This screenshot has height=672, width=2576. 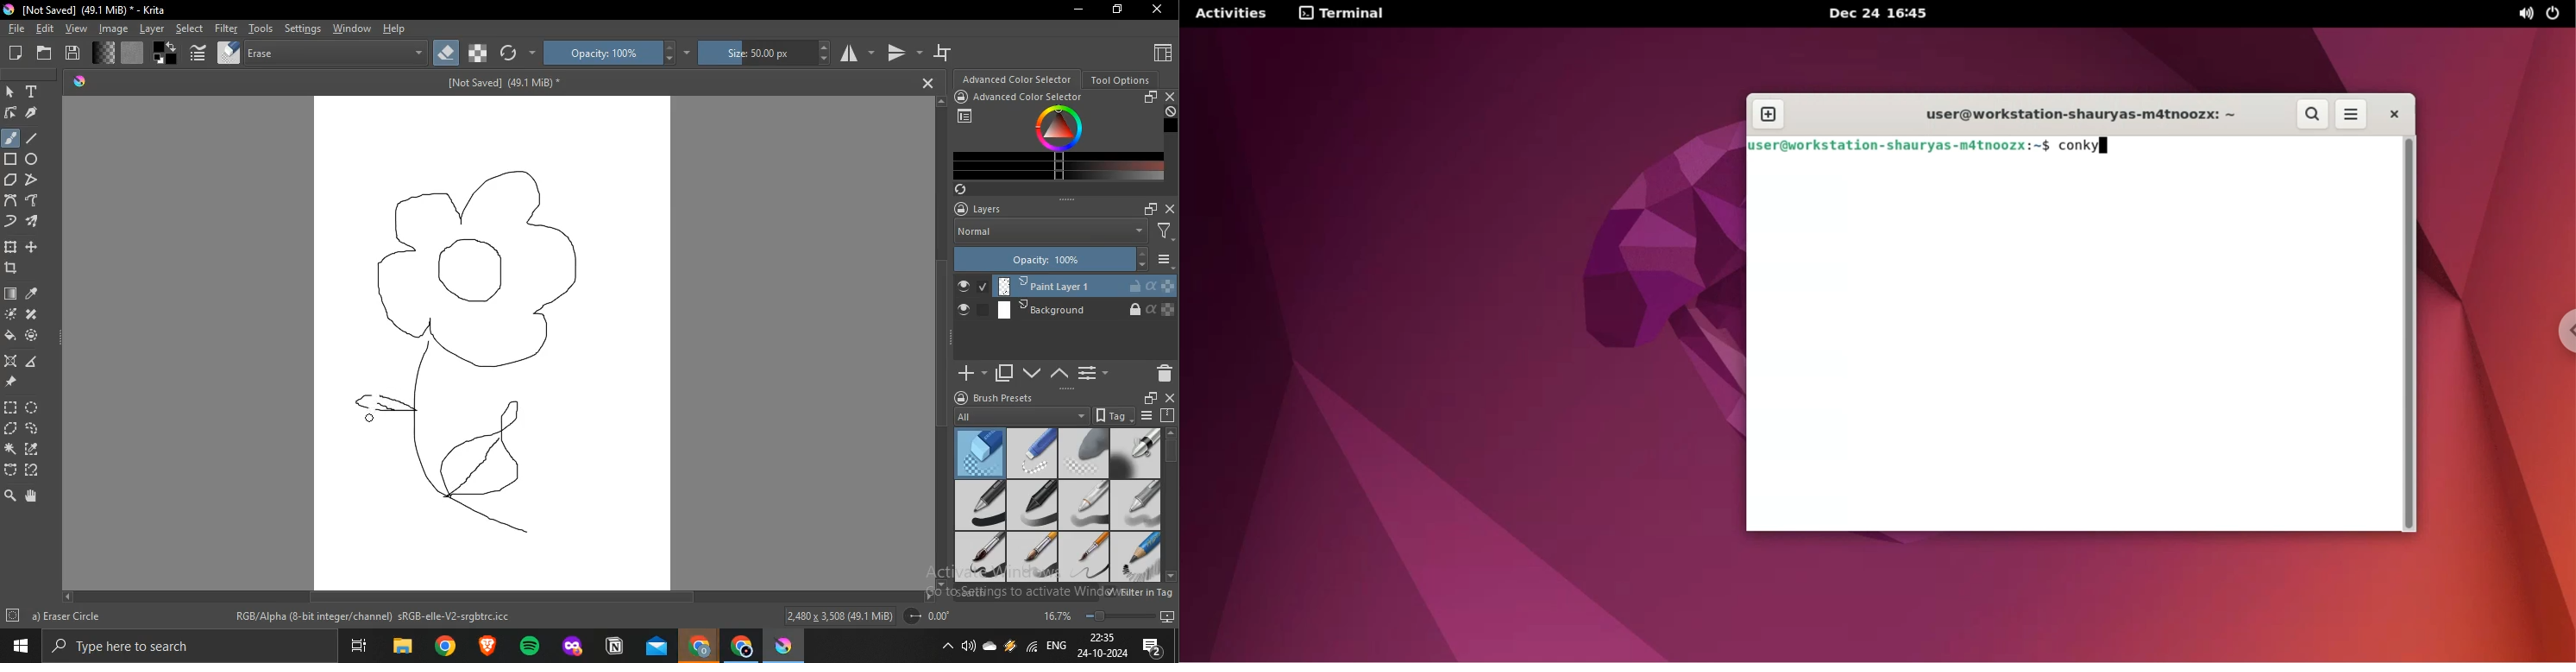 What do you see at coordinates (1051, 256) in the screenshot?
I see `Opacity` at bounding box center [1051, 256].